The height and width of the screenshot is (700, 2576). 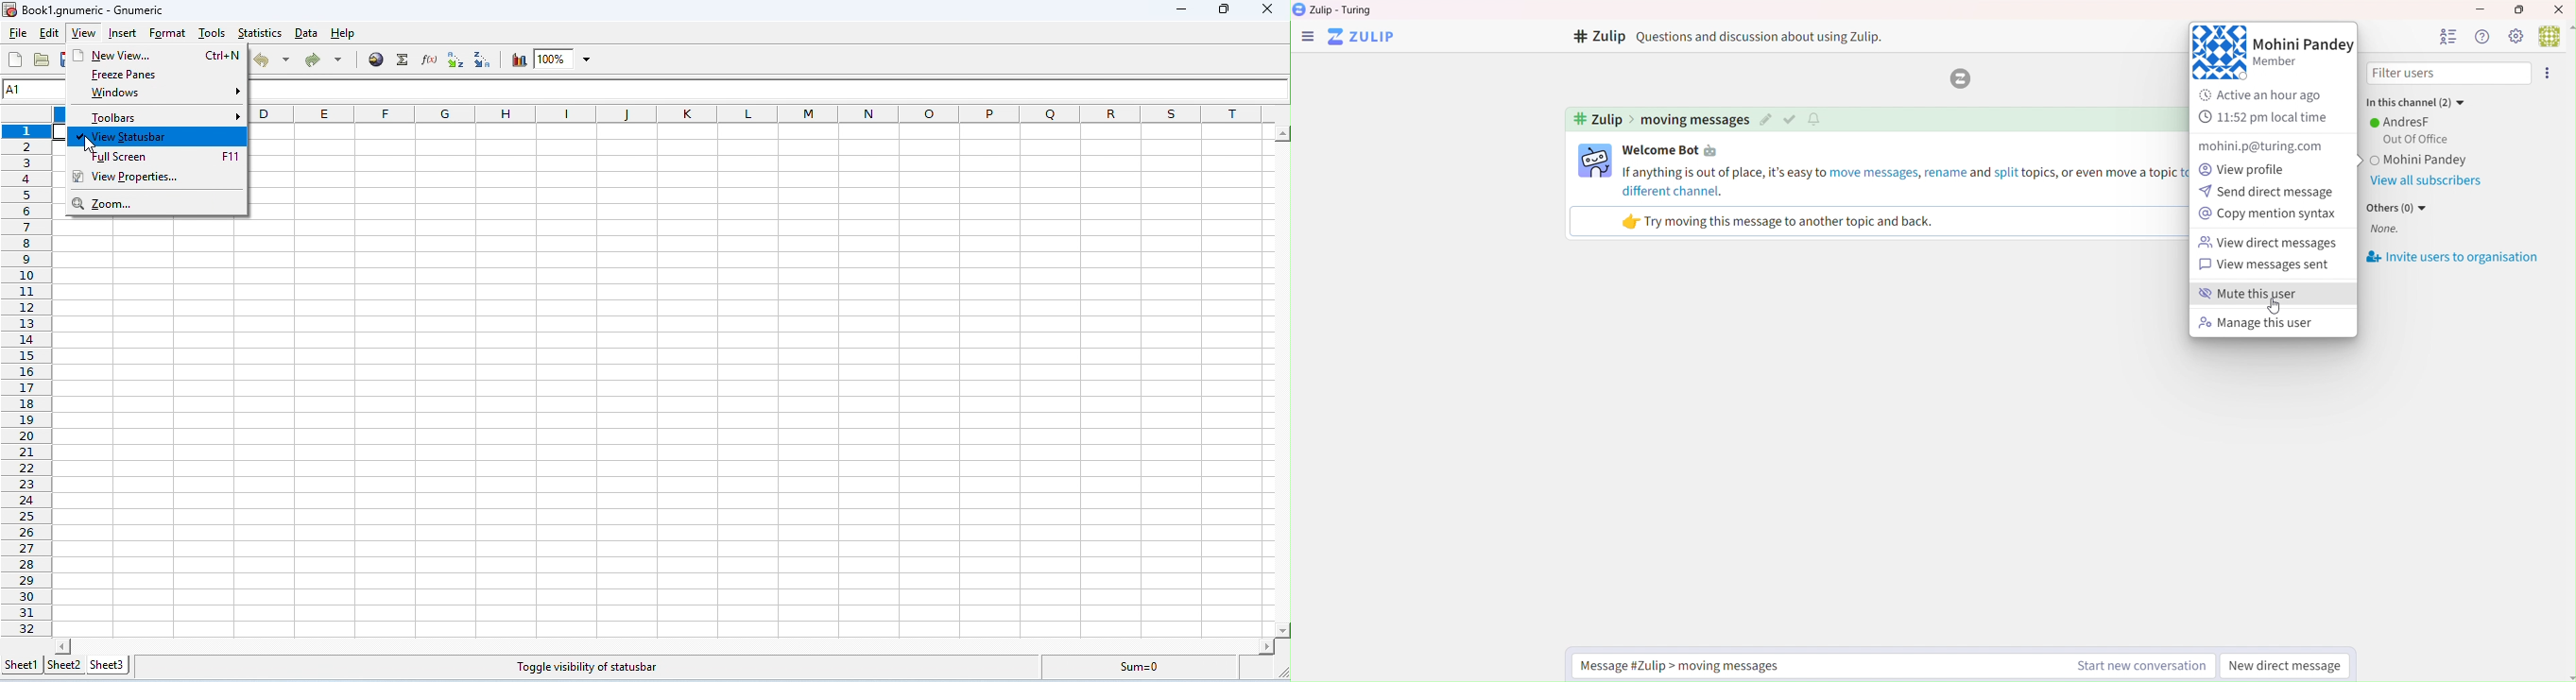 I want to click on manage this user, so click(x=2256, y=324).